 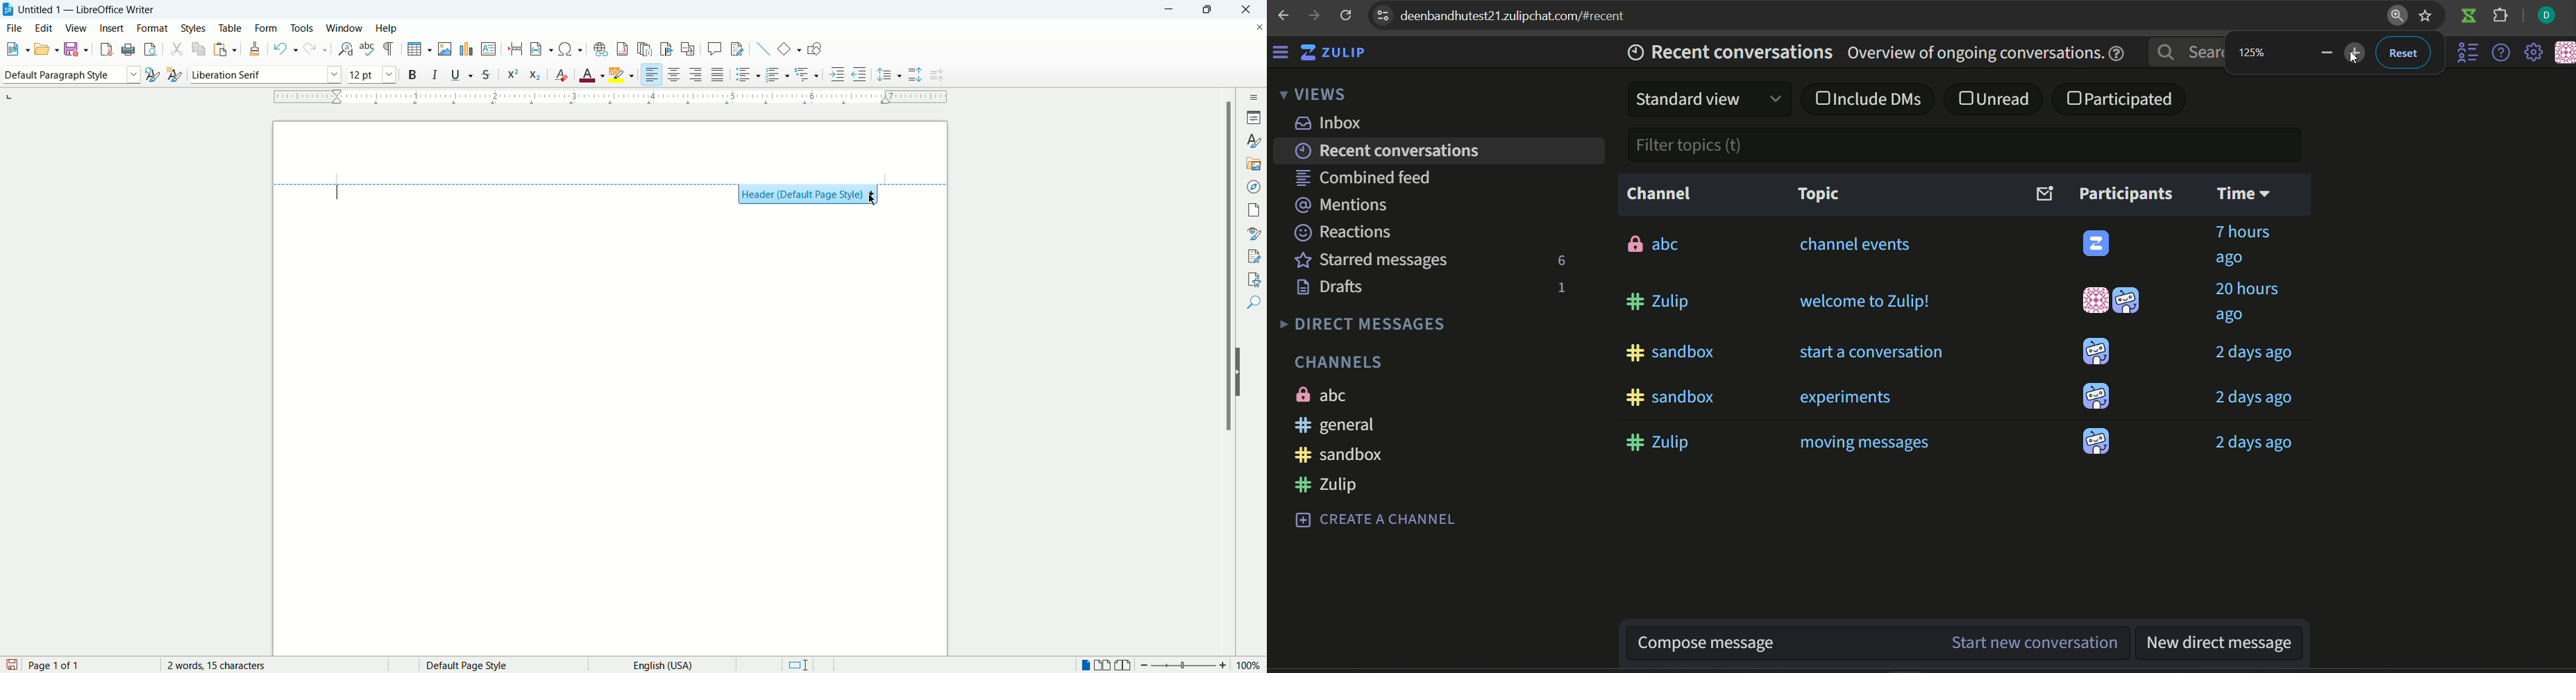 I want to click on text, so click(x=1659, y=192).